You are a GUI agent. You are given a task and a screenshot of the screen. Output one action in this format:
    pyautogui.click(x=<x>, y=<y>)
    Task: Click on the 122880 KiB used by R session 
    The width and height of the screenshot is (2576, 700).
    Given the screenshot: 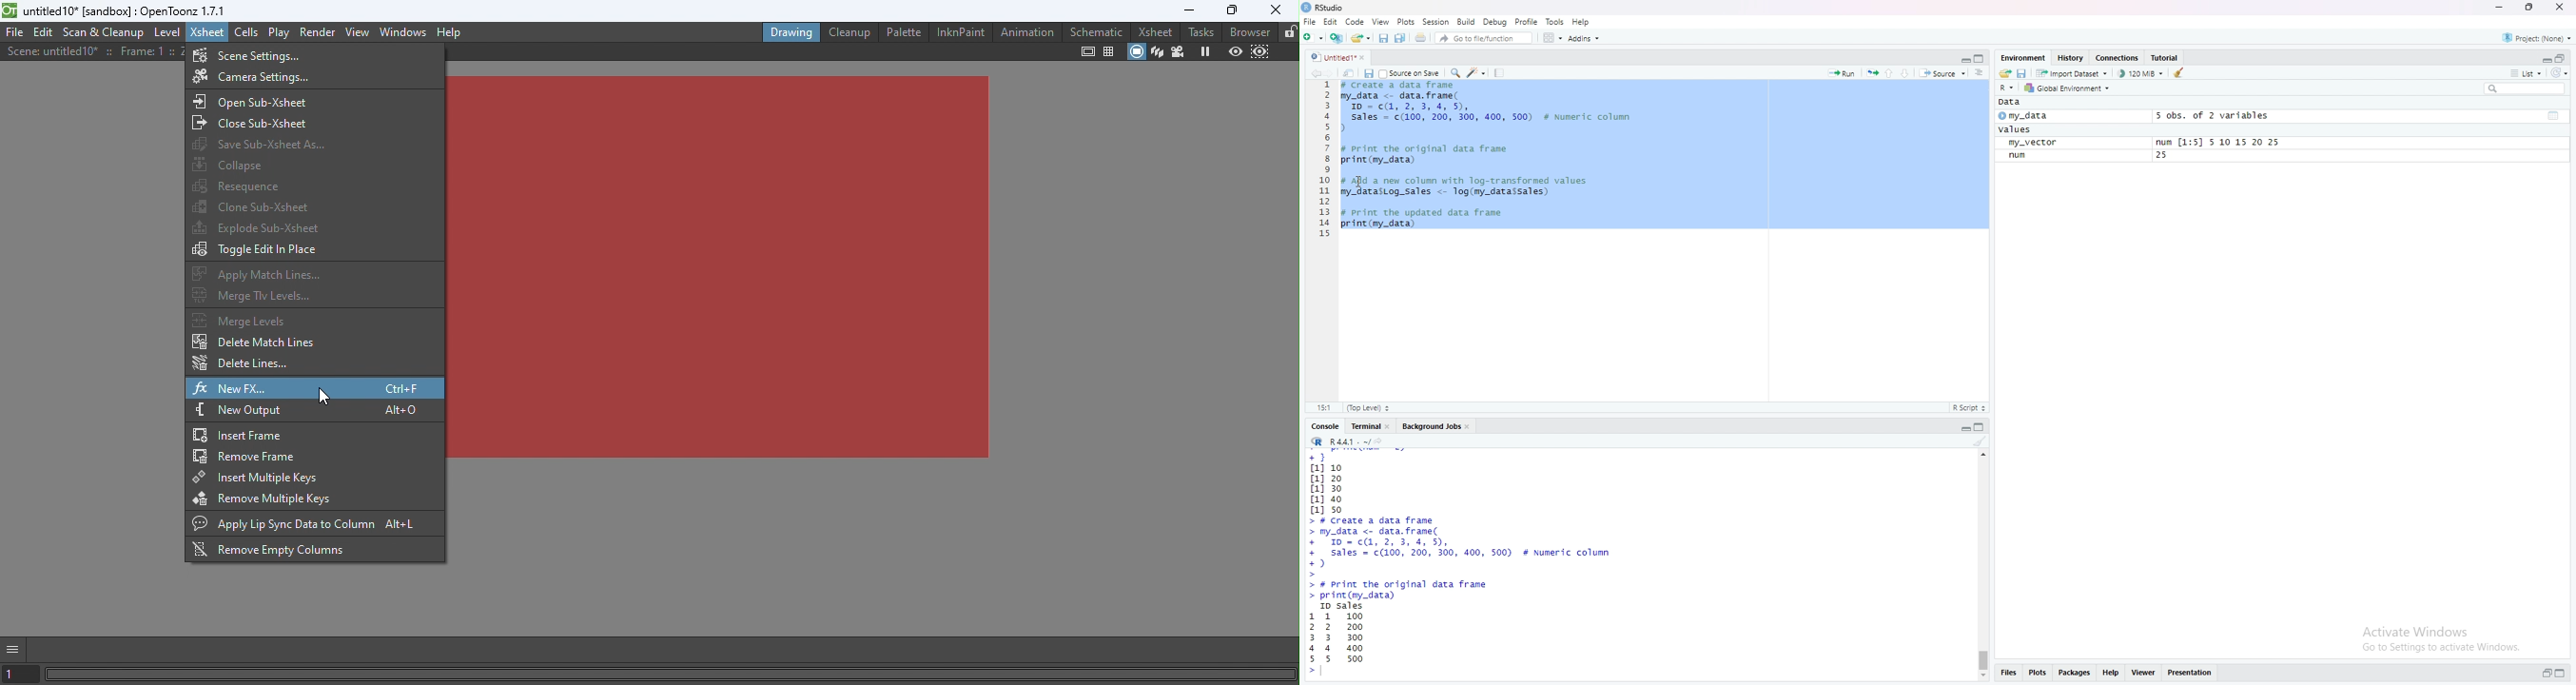 What is the action you would take?
    pyautogui.click(x=2141, y=75)
    